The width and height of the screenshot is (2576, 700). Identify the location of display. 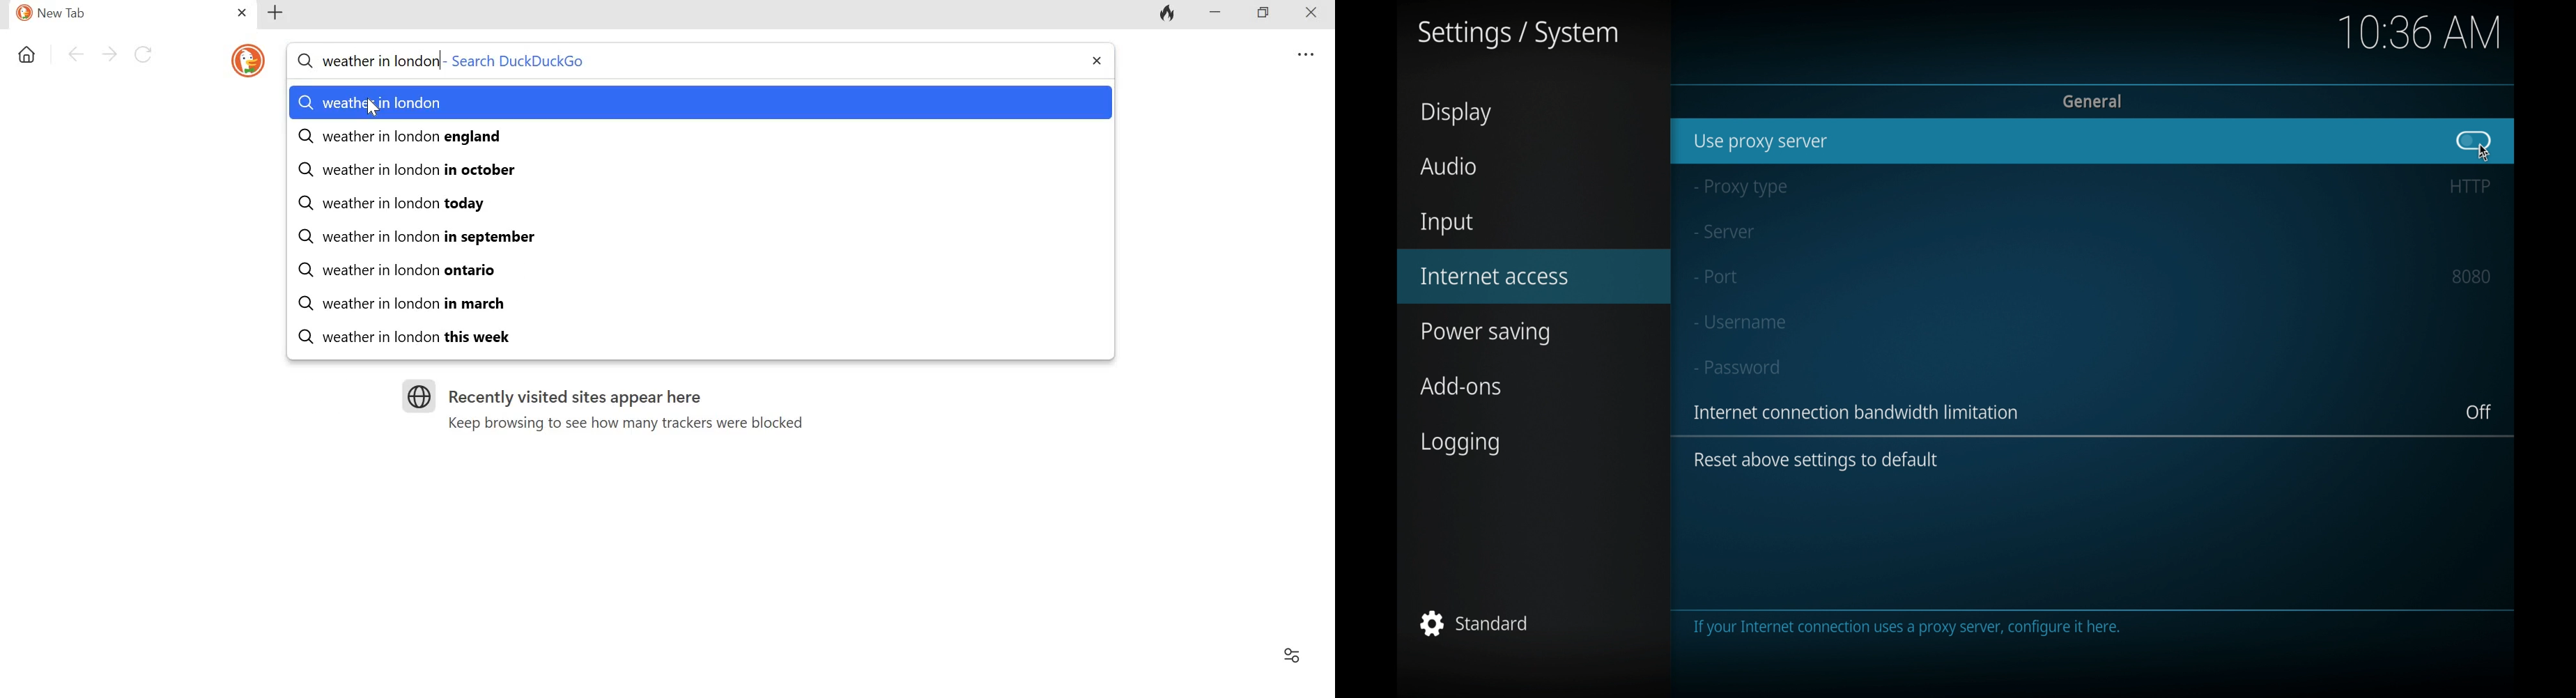
(1457, 113).